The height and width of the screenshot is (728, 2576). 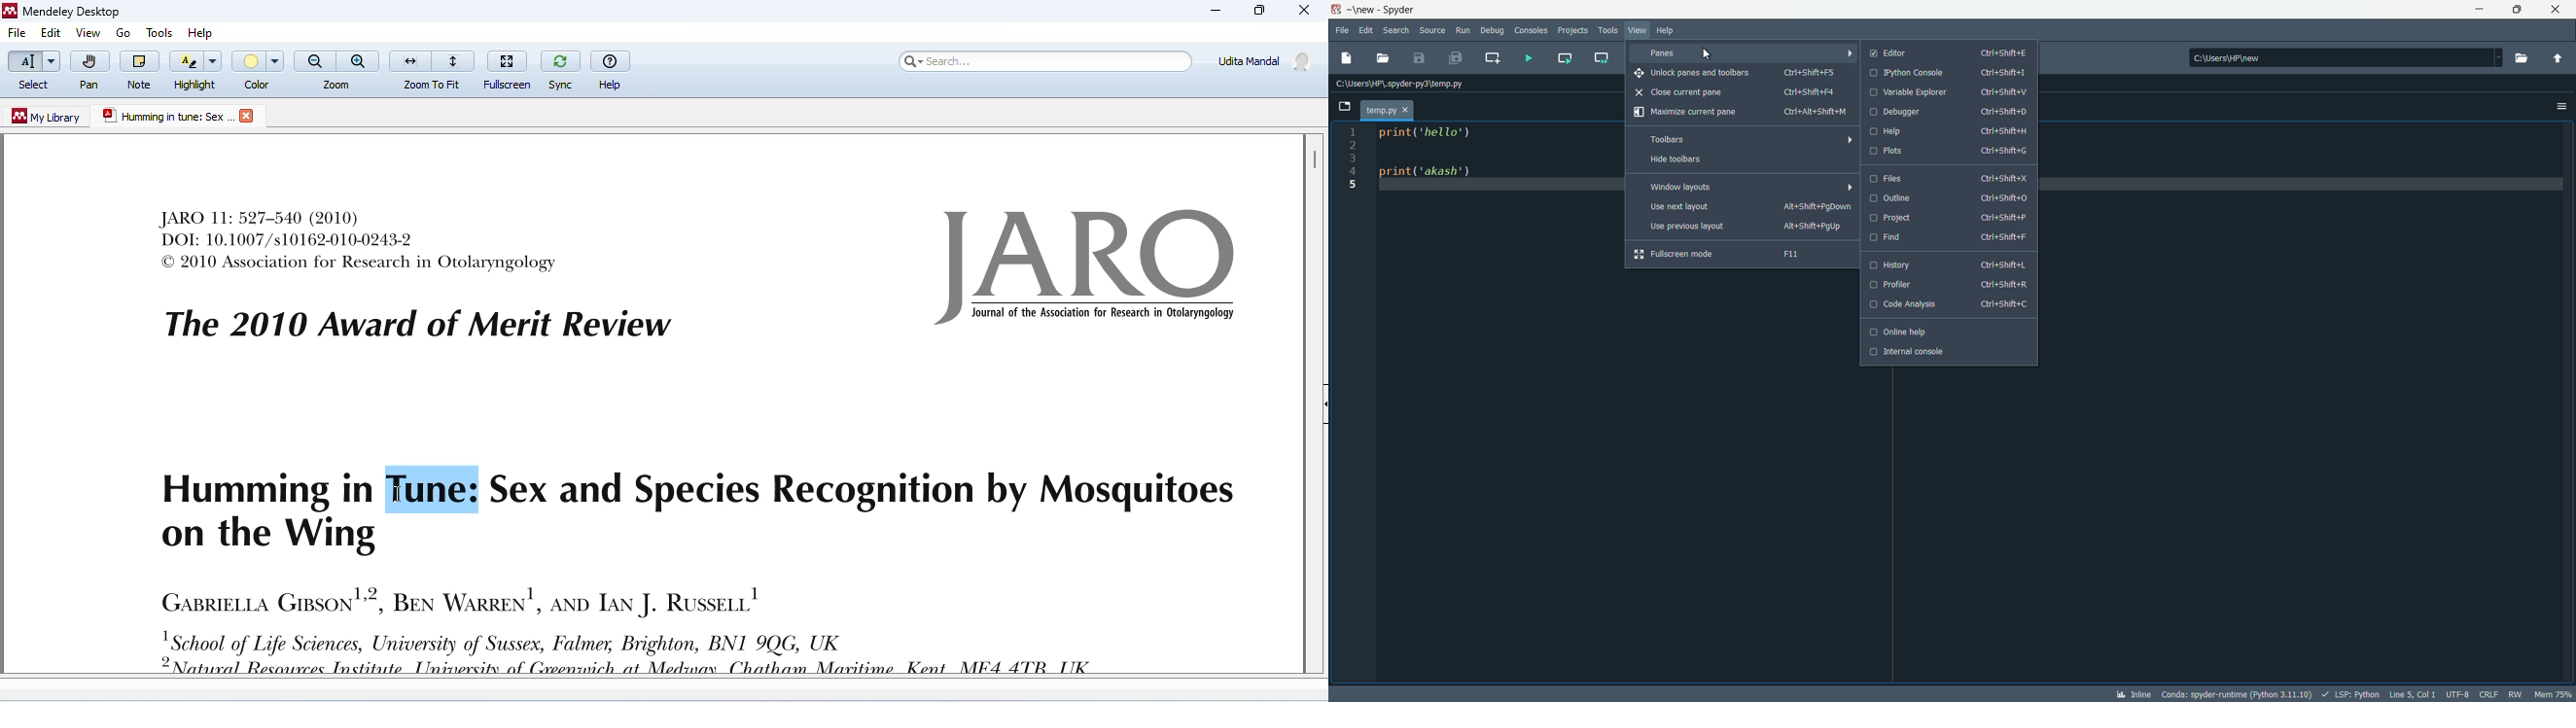 What do you see at coordinates (1492, 29) in the screenshot?
I see `debug menu` at bounding box center [1492, 29].